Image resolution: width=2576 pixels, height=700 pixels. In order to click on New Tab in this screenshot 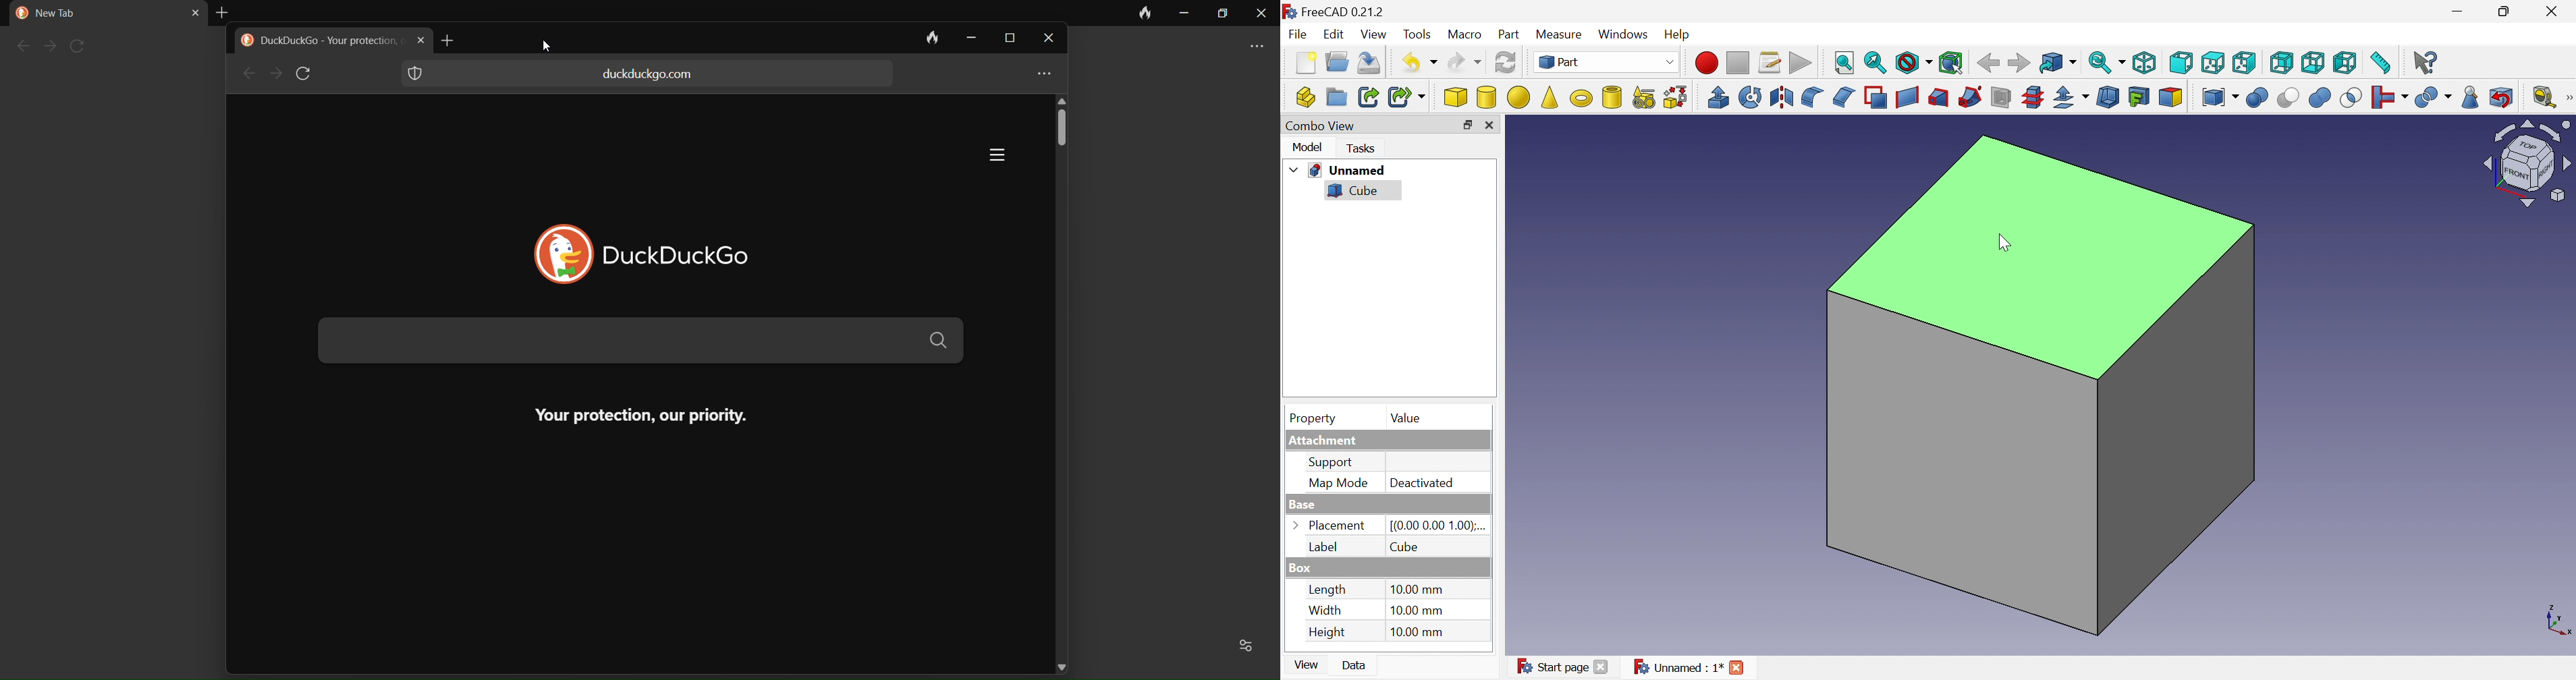, I will do `click(64, 15)`.